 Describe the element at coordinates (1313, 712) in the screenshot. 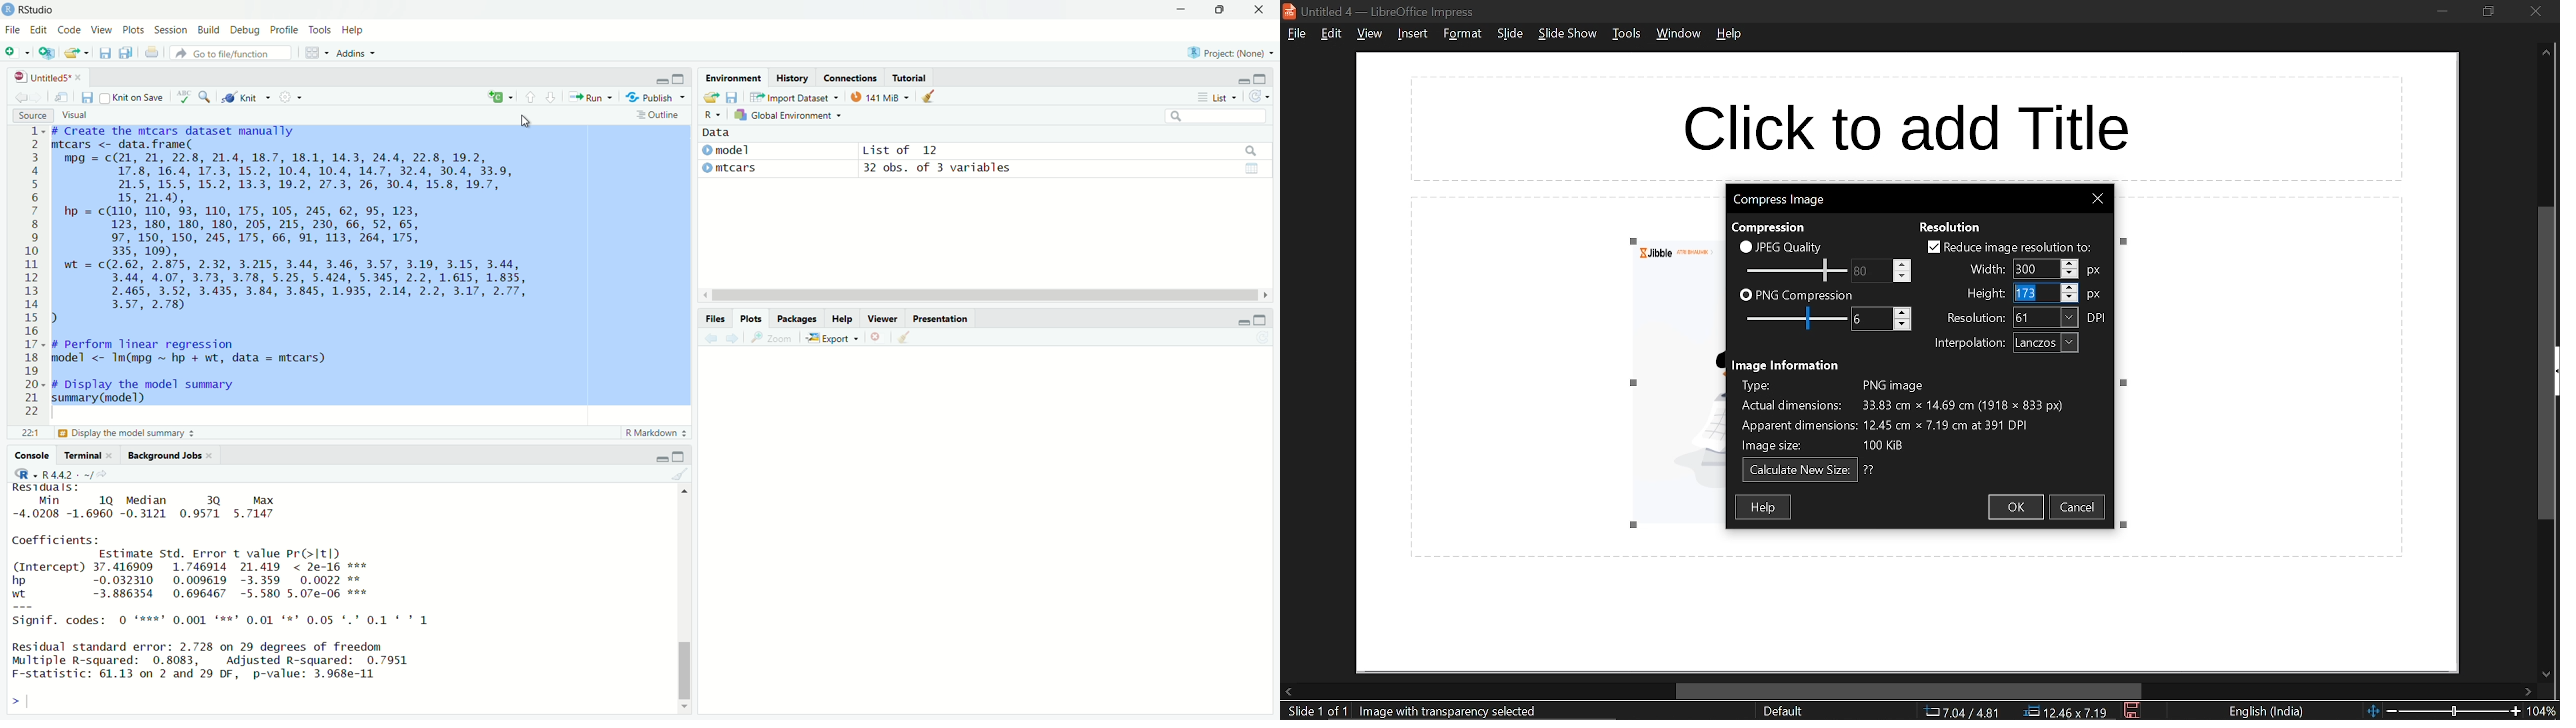

I see `current slide` at that location.